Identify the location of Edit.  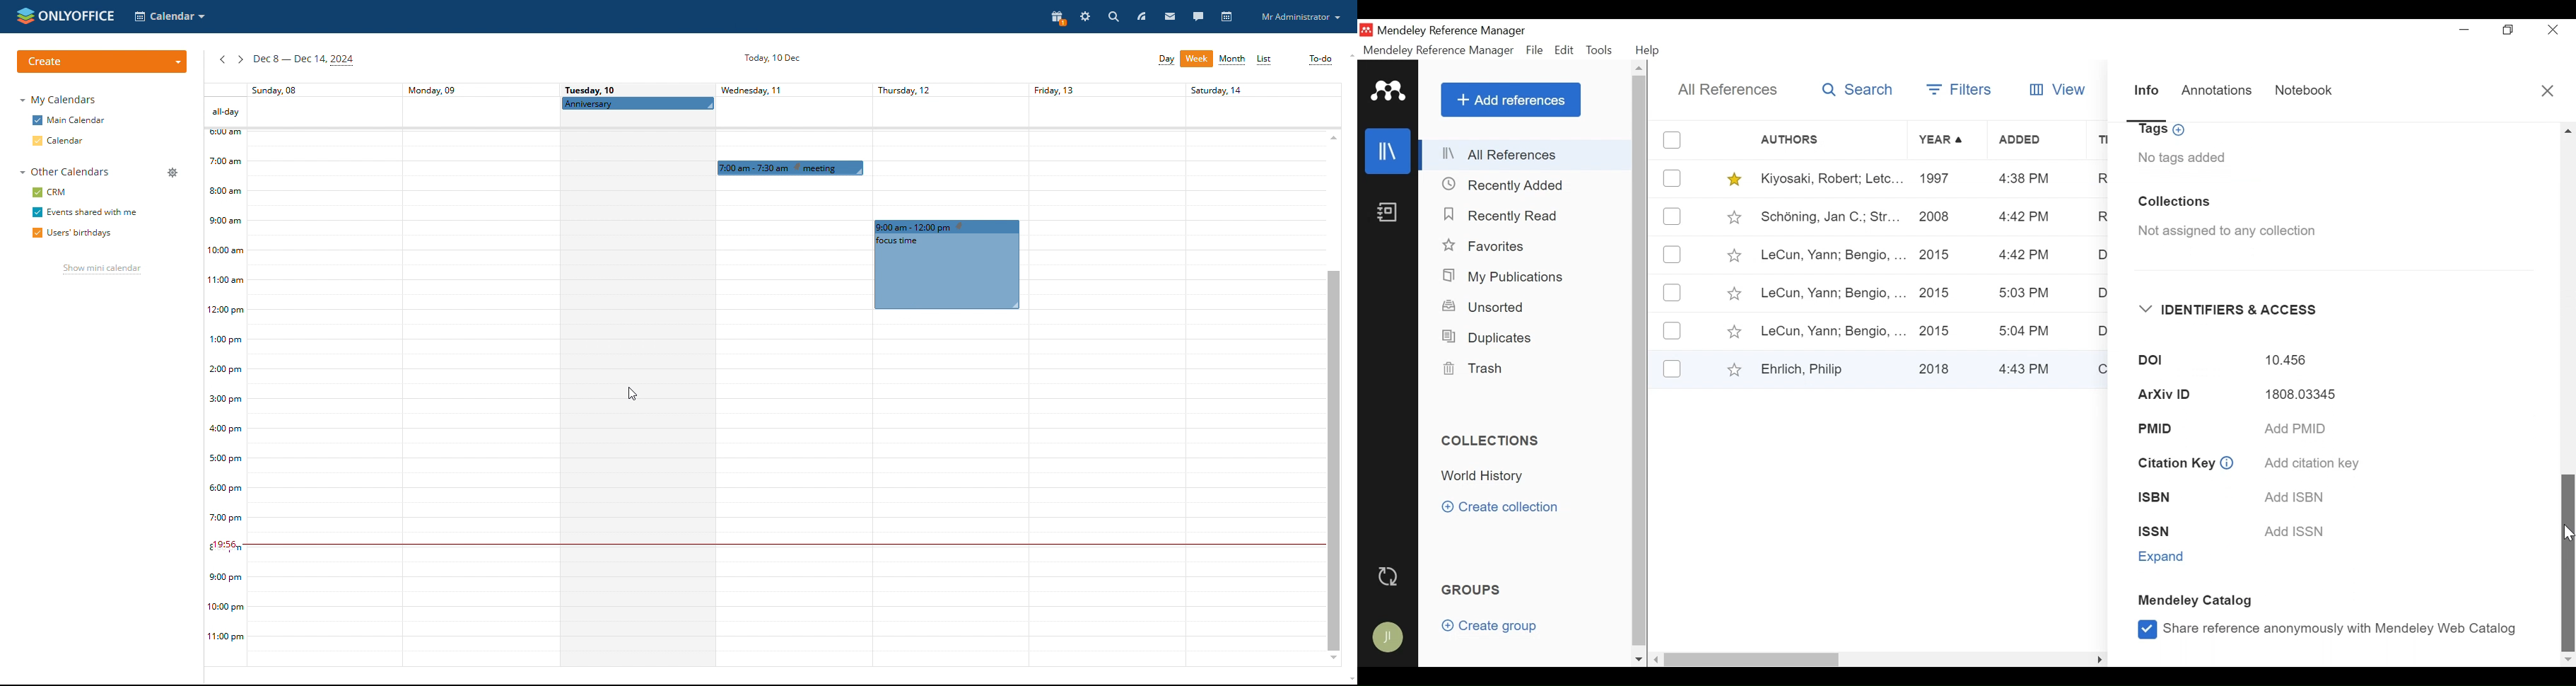
(1564, 51).